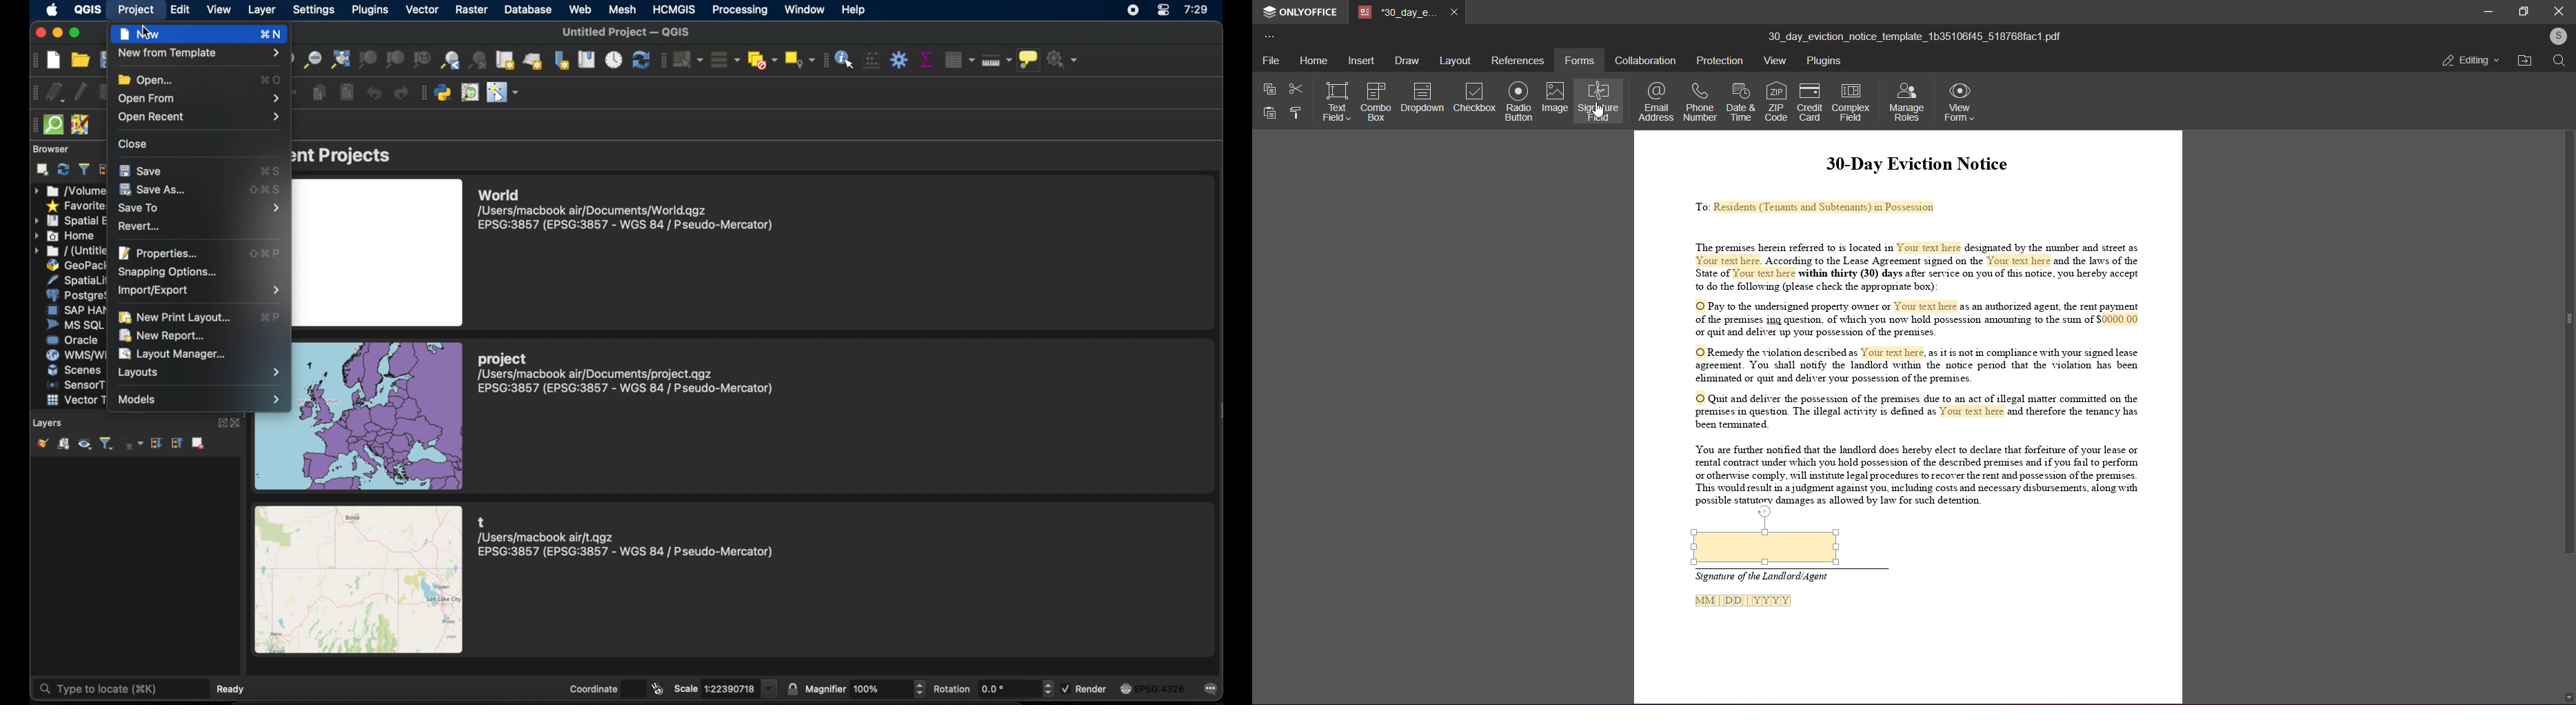 The image size is (2576, 728). What do you see at coordinates (954, 688) in the screenshot?
I see `rotation` at bounding box center [954, 688].